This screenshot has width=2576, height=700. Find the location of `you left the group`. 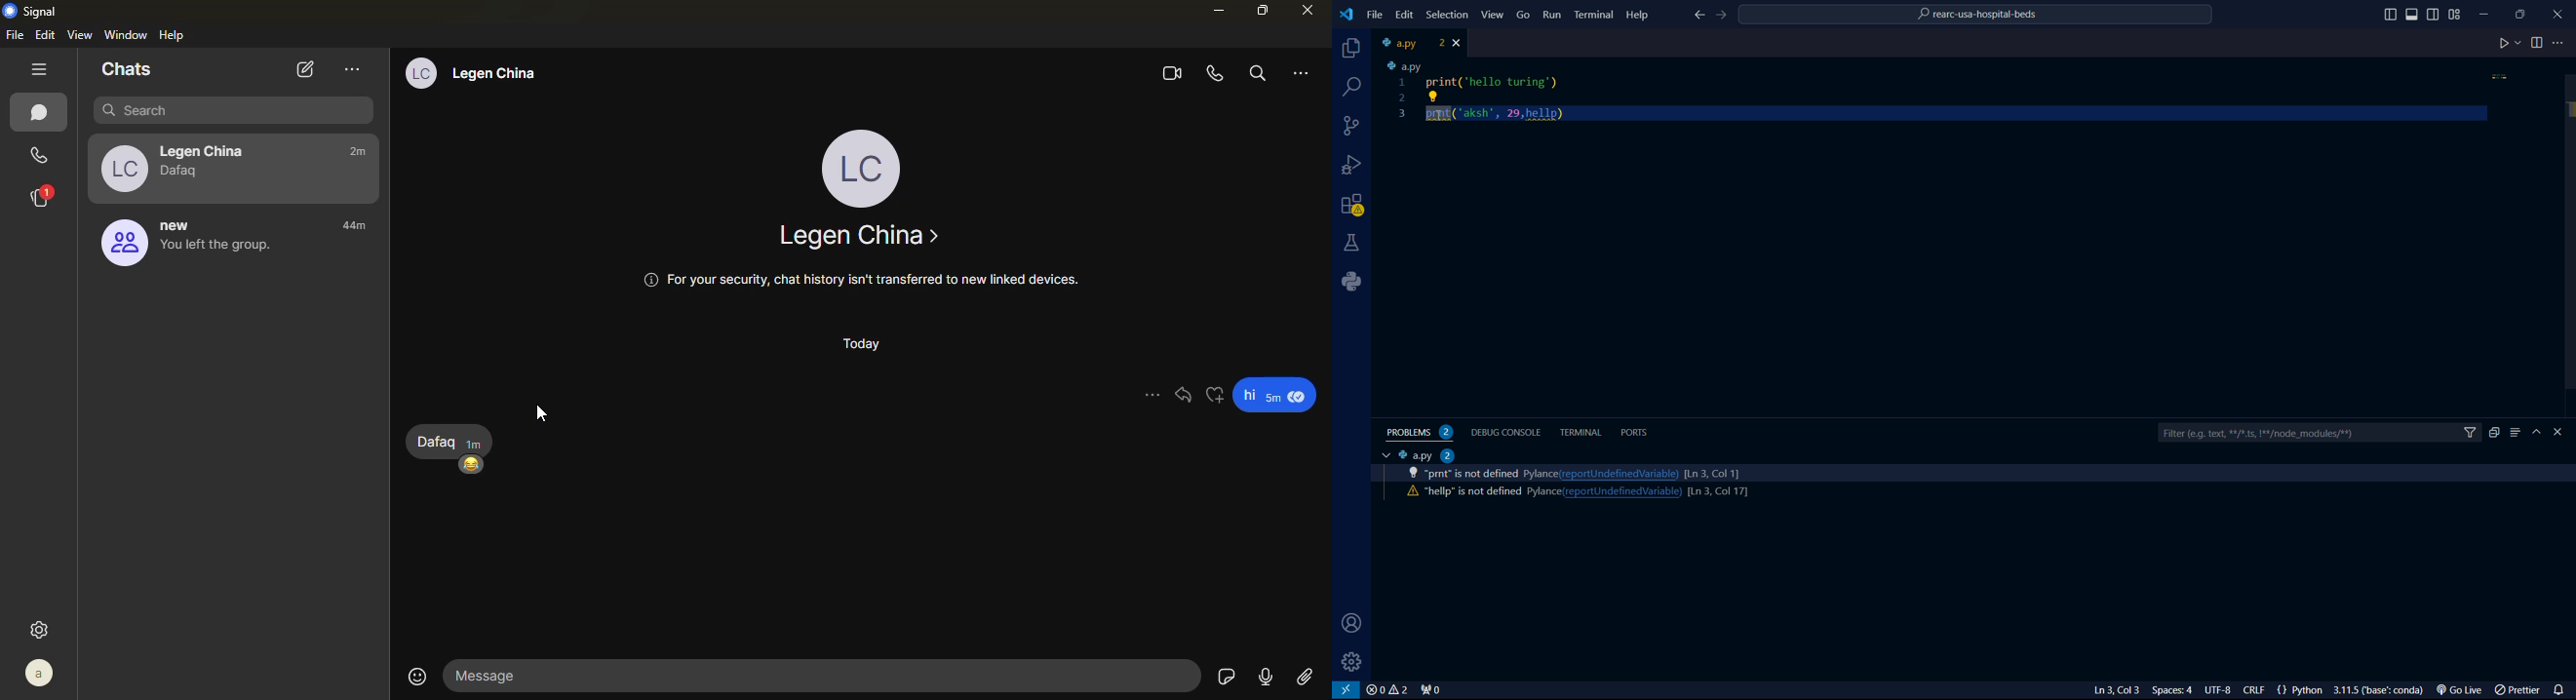

you left the group is located at coordinates (216, 253).